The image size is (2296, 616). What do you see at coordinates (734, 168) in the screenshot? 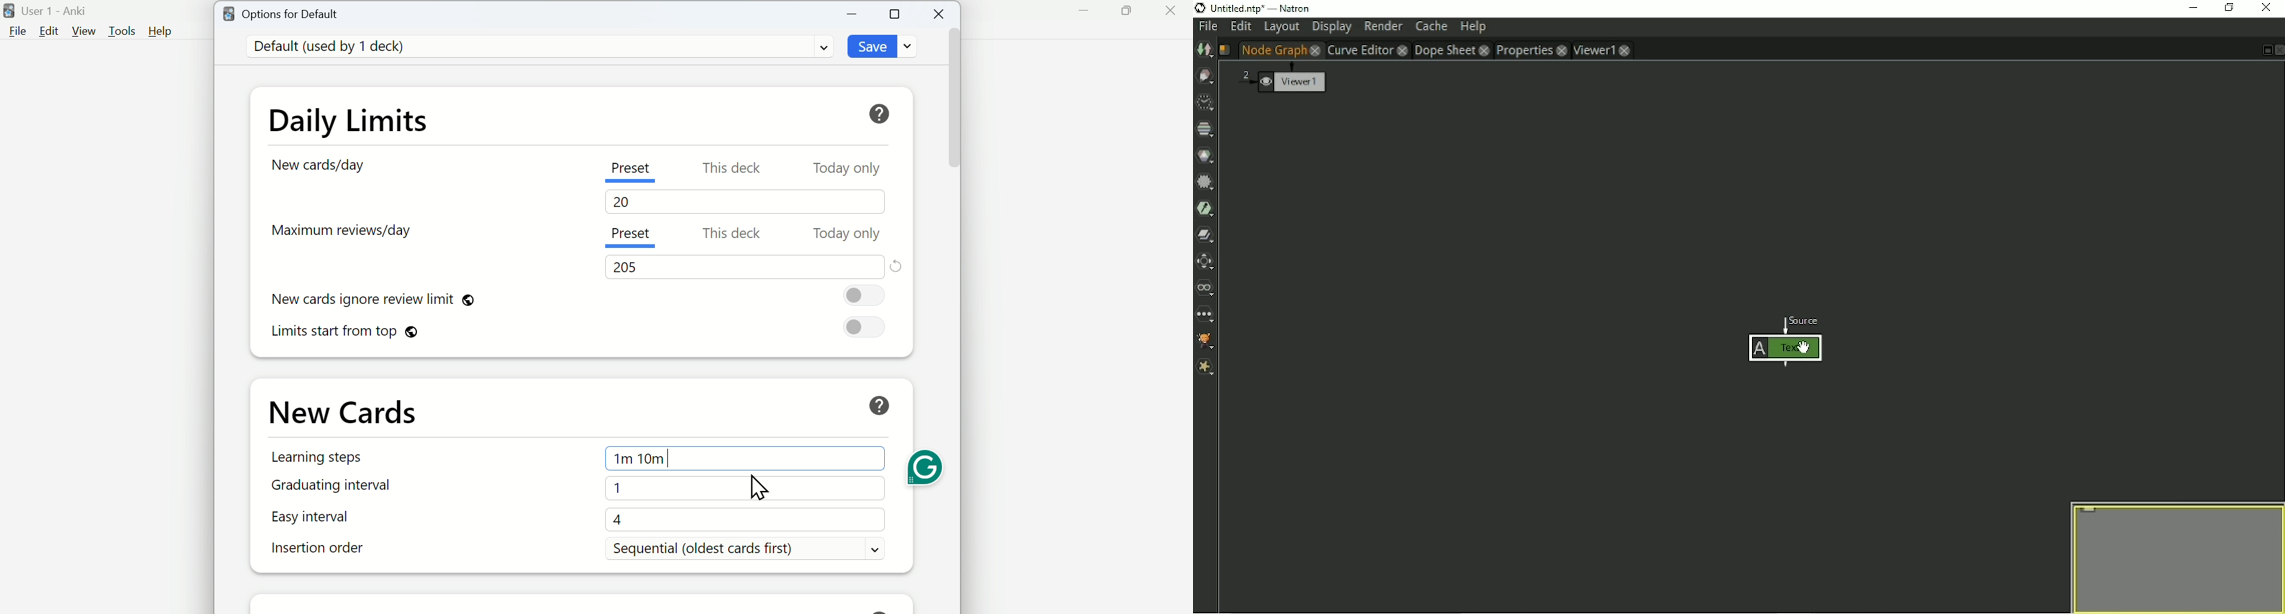
I see `This deck` at bounding box center [734, 168].